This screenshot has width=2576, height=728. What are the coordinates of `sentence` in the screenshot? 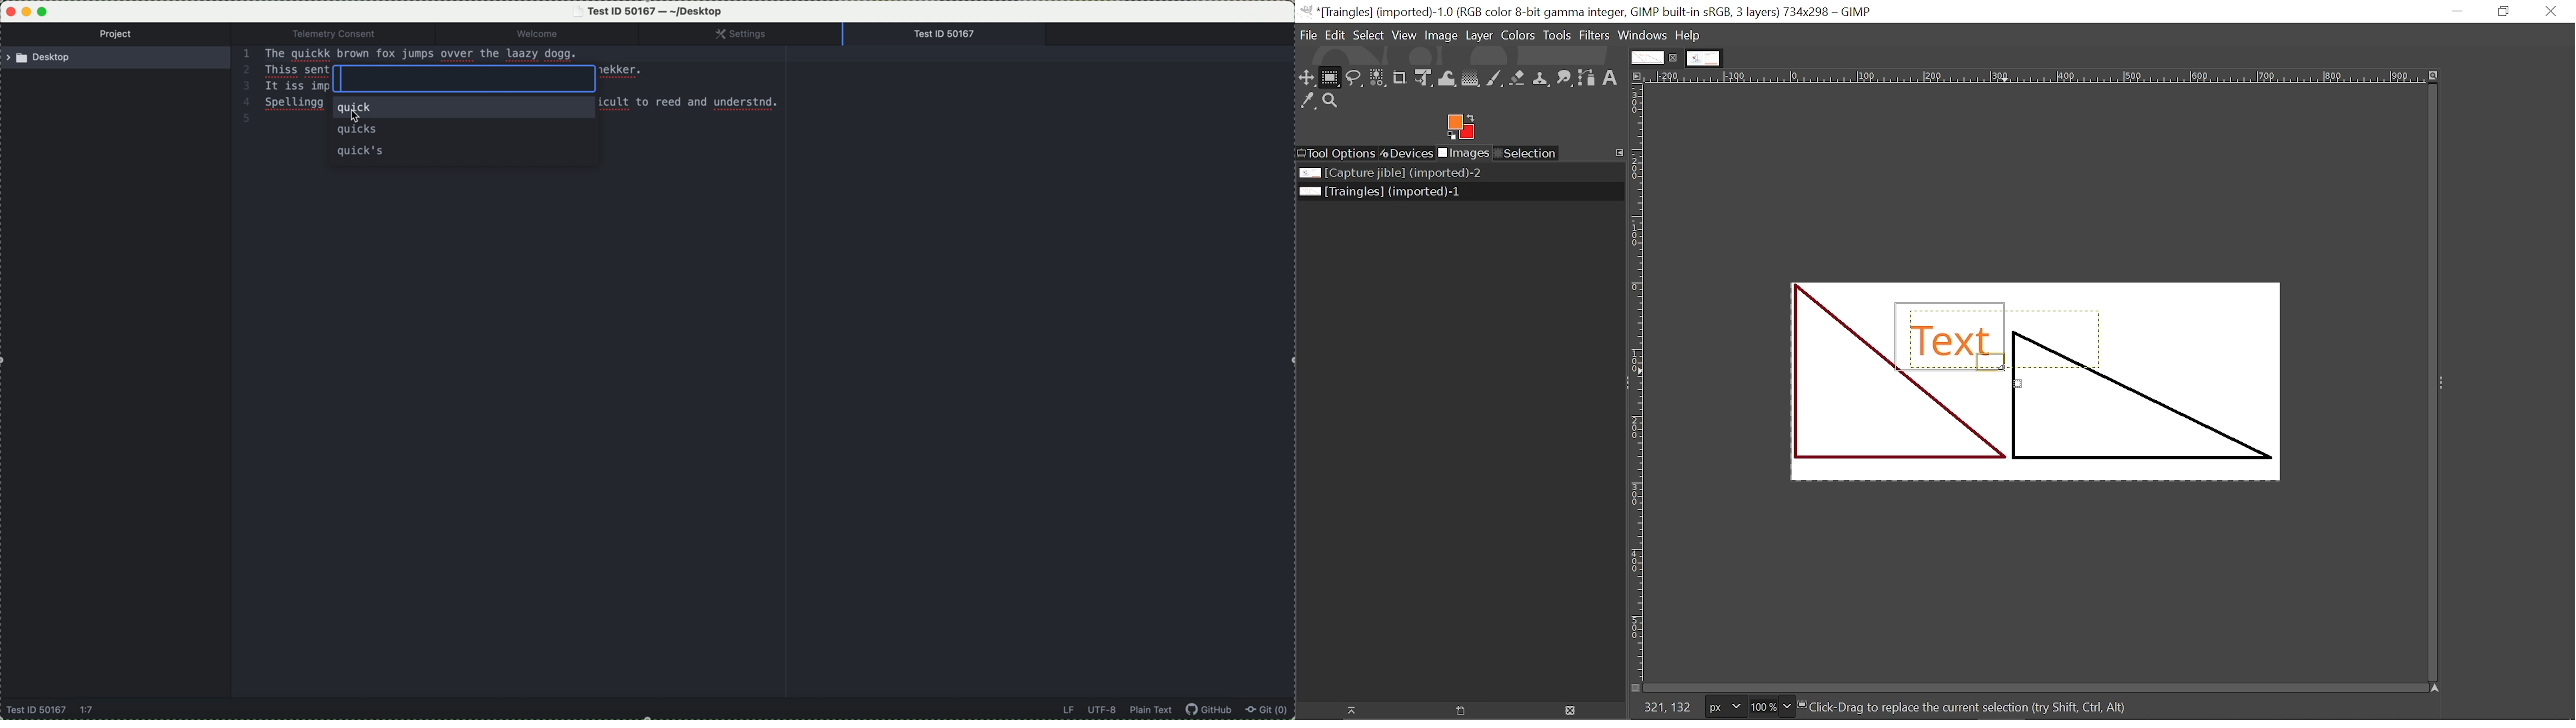 It's located at (460, 54).